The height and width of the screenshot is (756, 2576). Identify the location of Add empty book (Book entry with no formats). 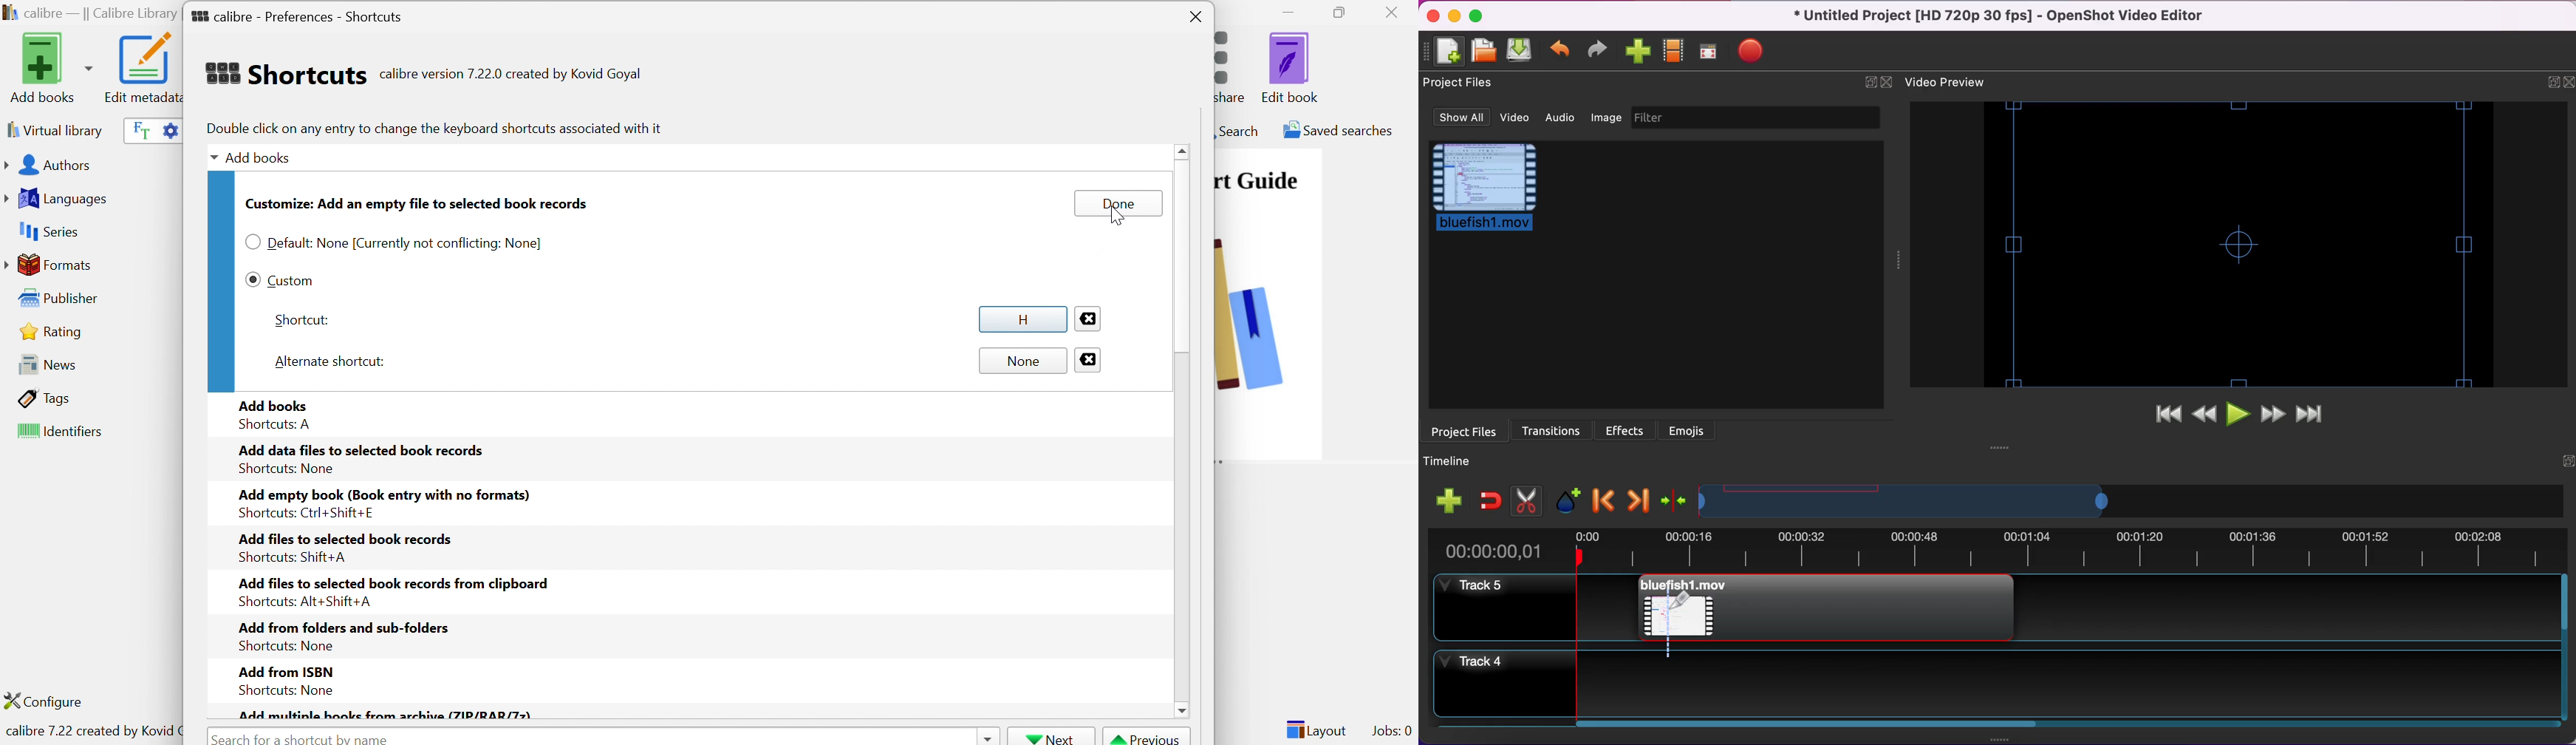
(383, 496).